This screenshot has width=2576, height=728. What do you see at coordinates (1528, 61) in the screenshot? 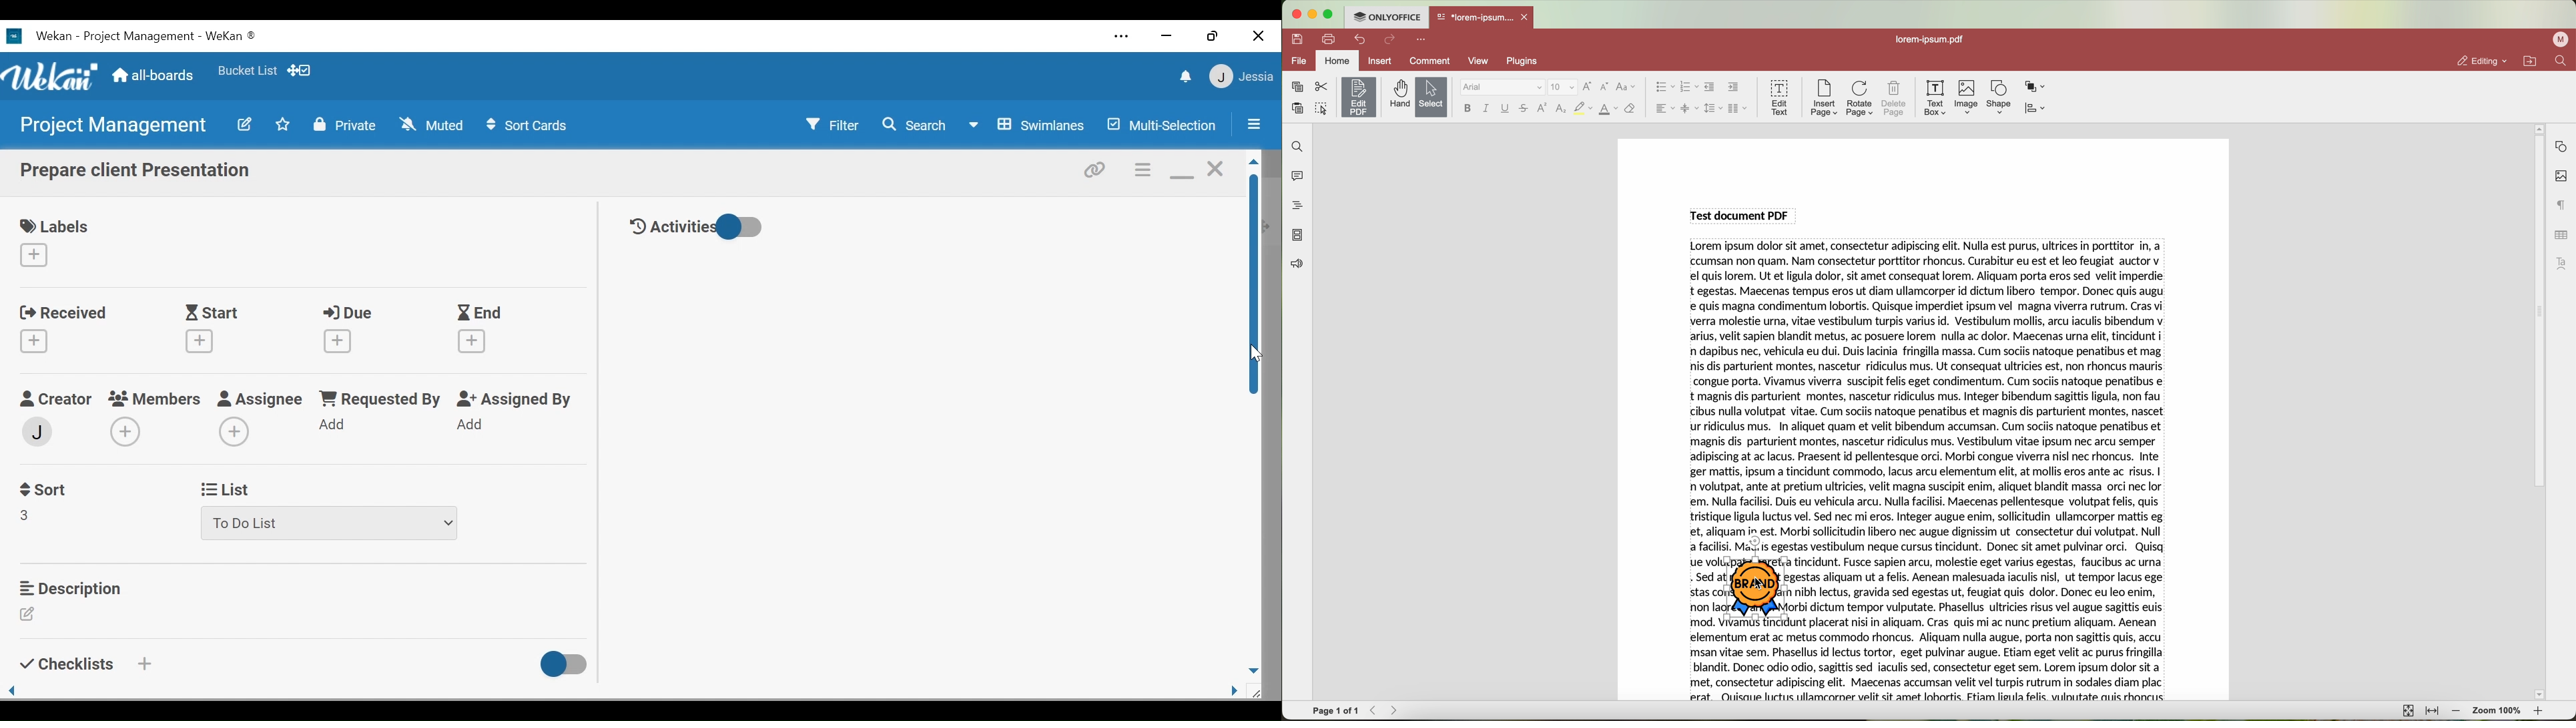
I see `plugins` at bounding box center [1528, 61].